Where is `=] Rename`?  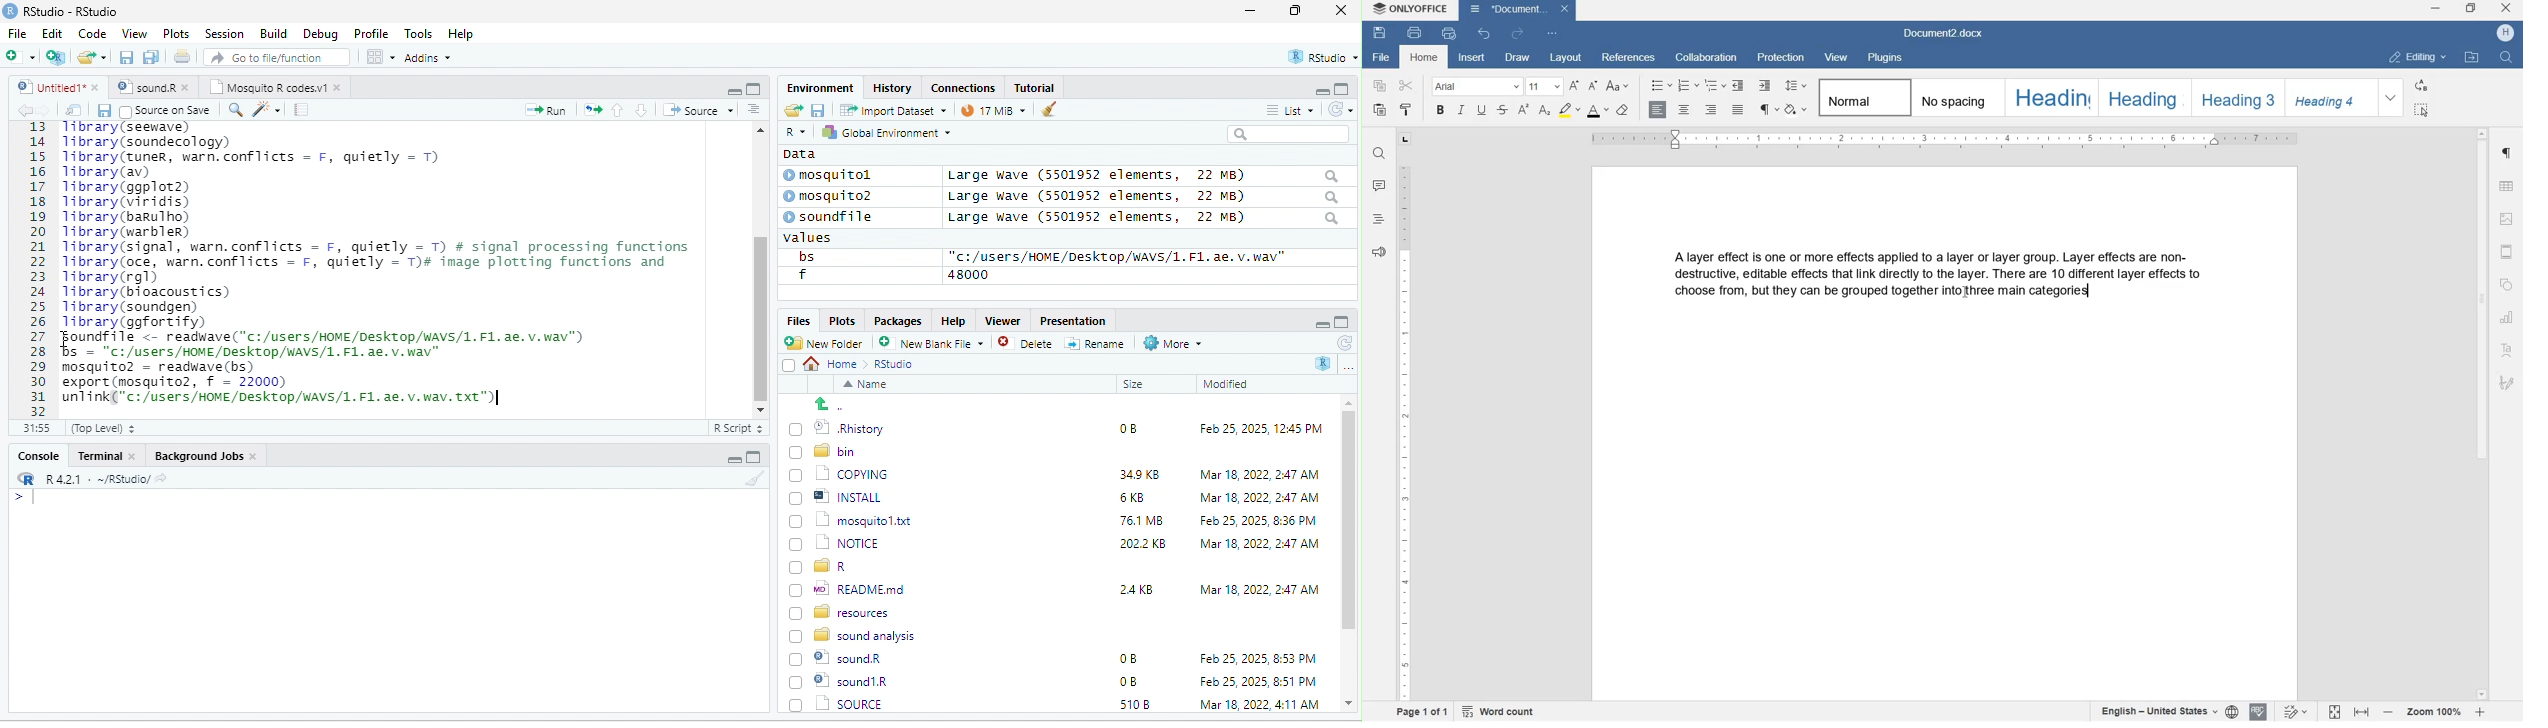
=] Rename is located at coordinates (1096, 343).